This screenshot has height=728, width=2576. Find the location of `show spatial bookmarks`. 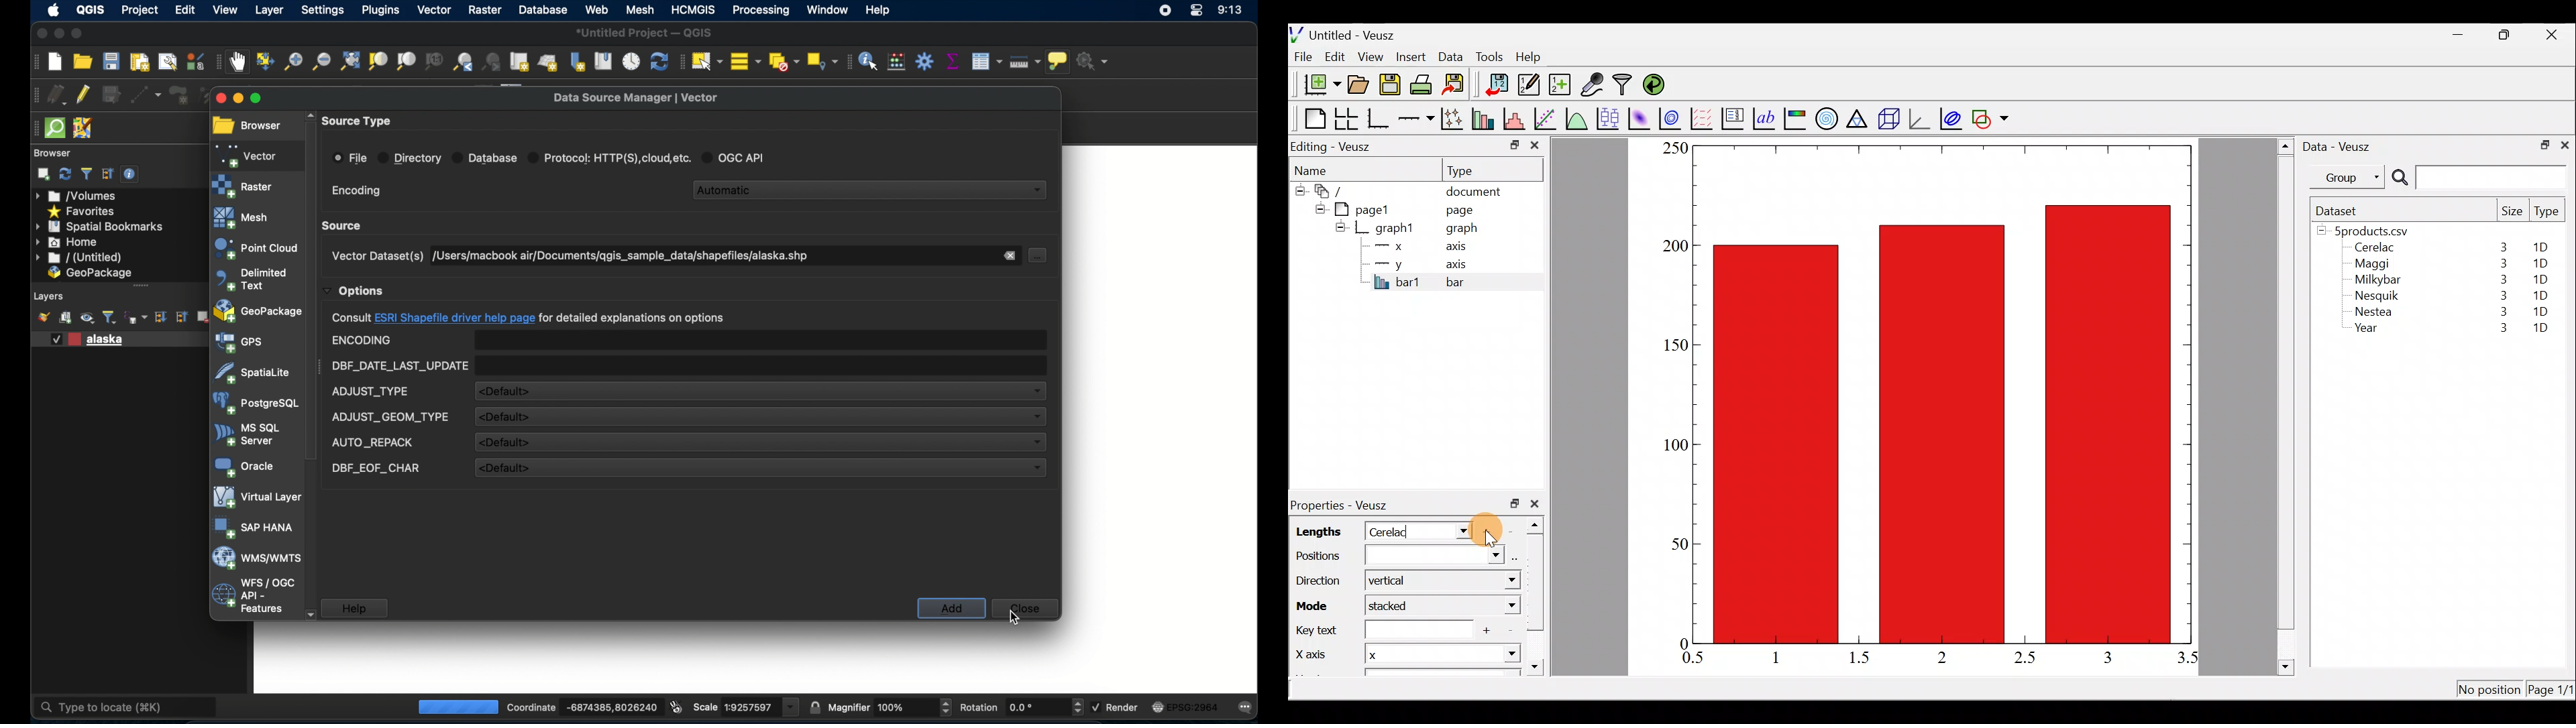

show spatial bookmarks is located at coordinates (602, 60).